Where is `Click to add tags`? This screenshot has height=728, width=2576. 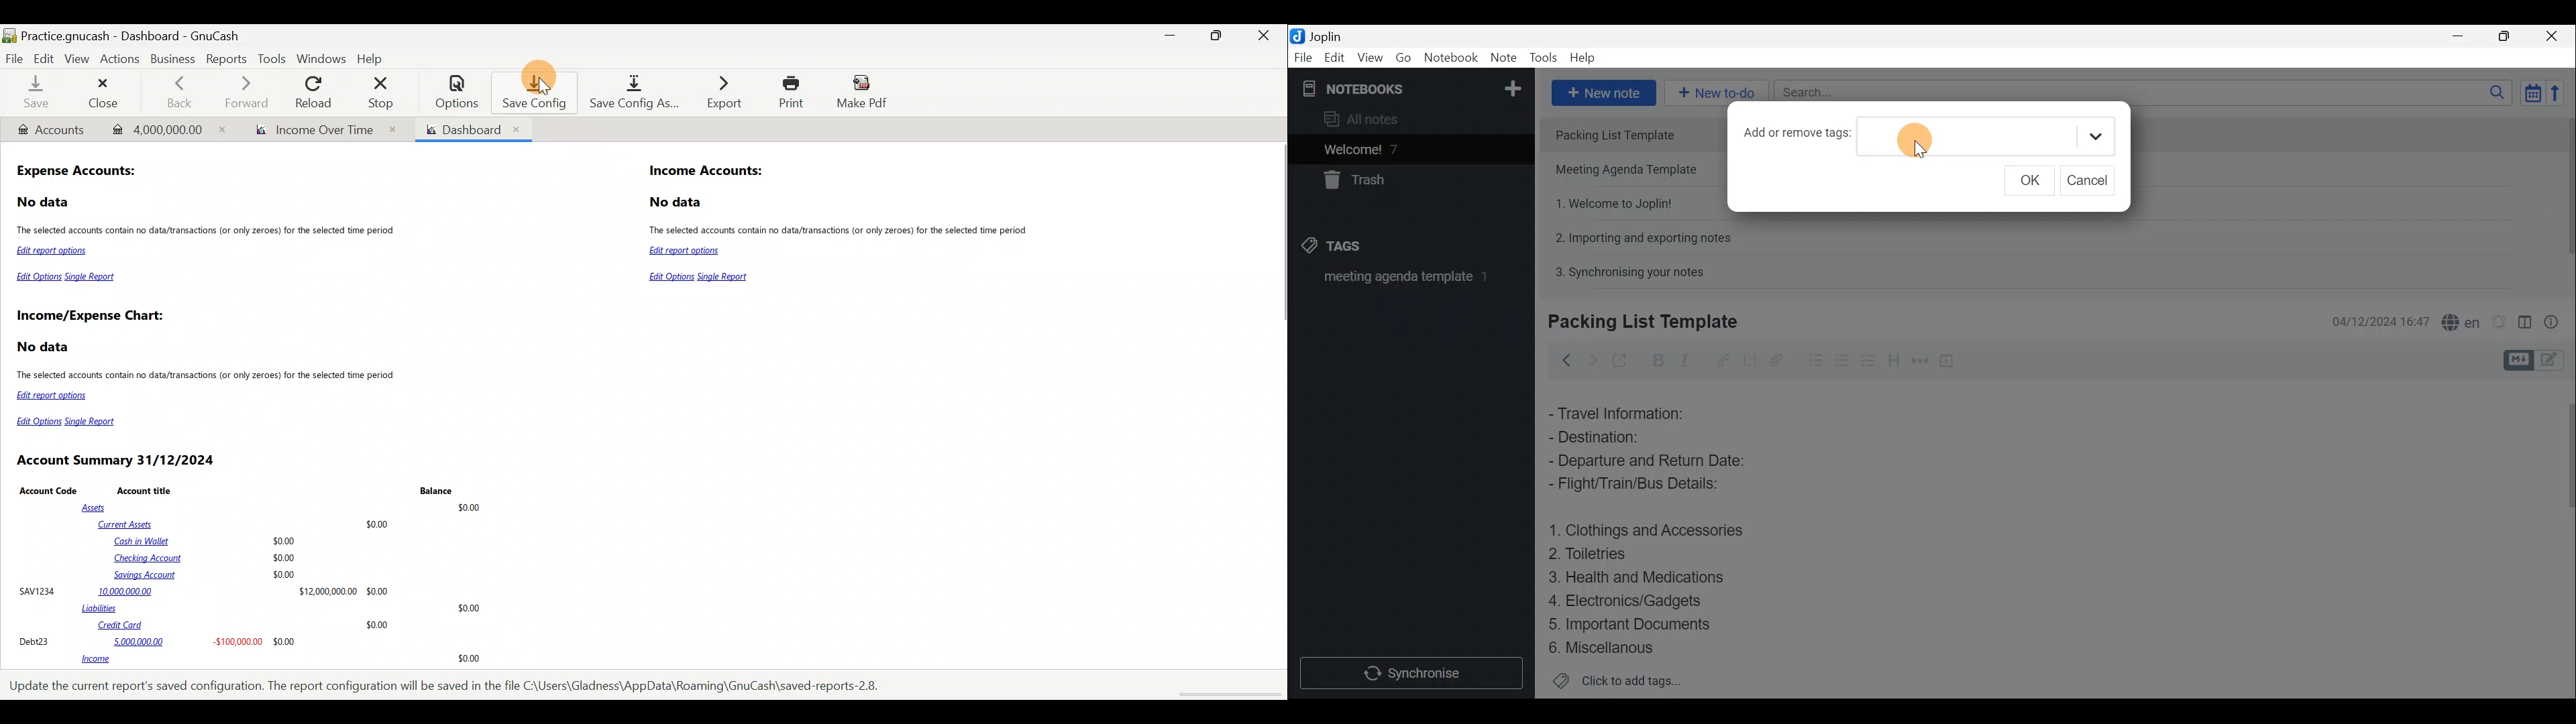 Click to add tags is located at coordinates (1617, 681).